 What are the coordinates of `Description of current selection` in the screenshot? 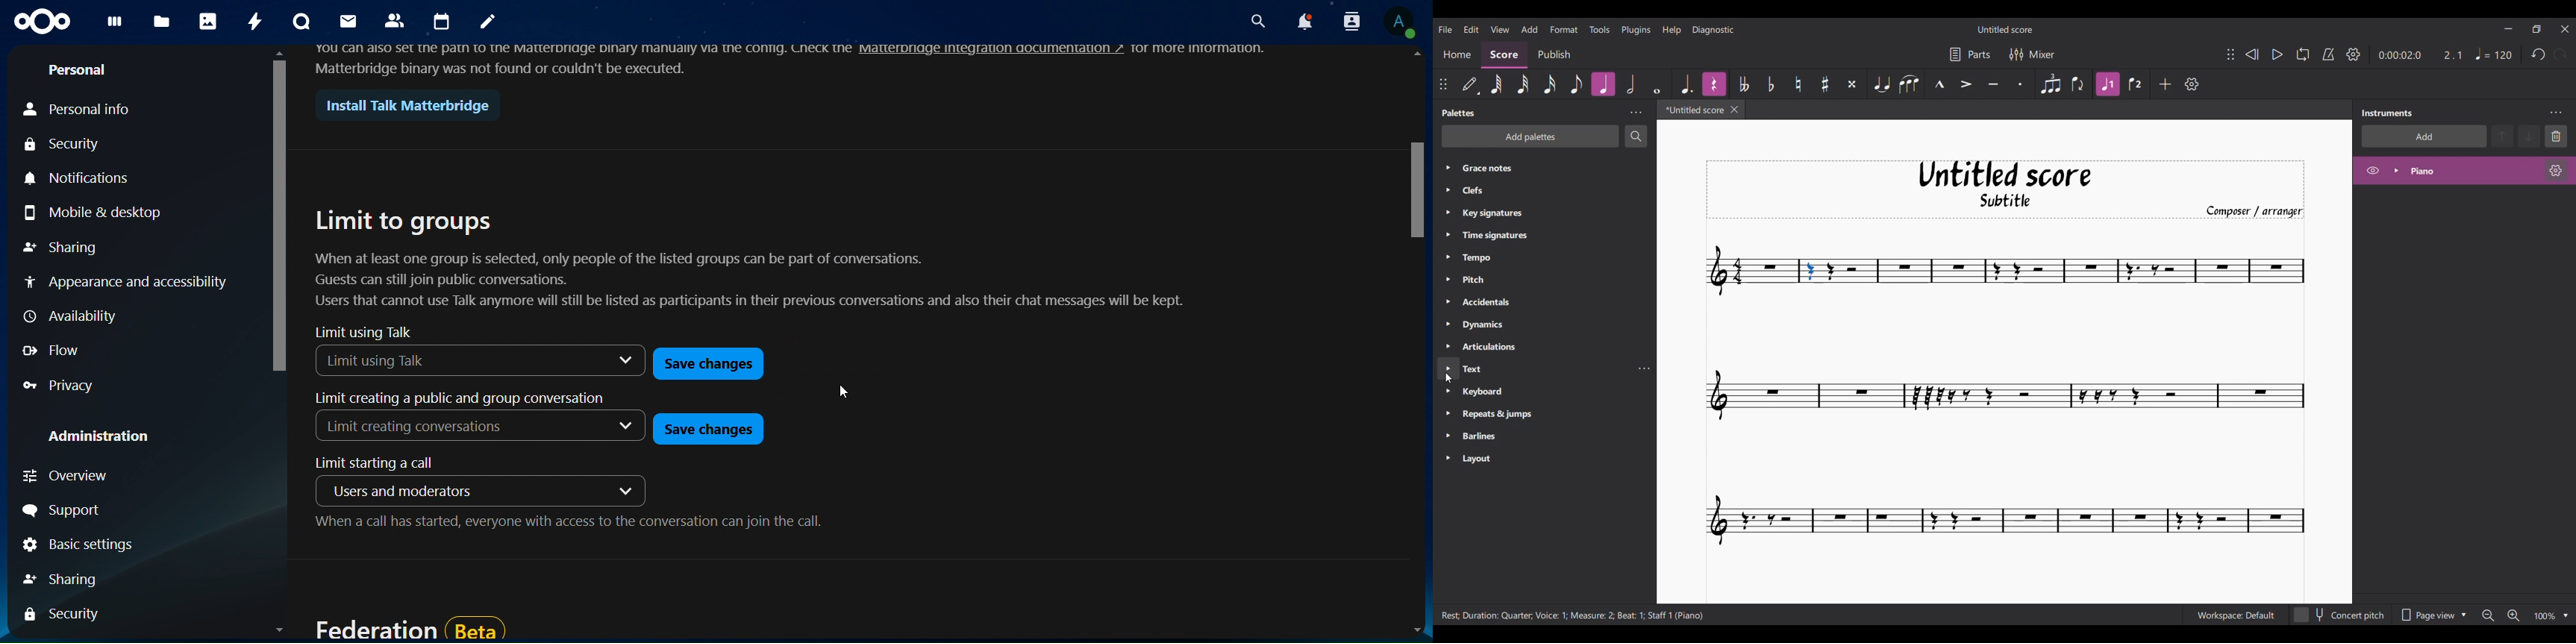 It's located at (1572, 615).